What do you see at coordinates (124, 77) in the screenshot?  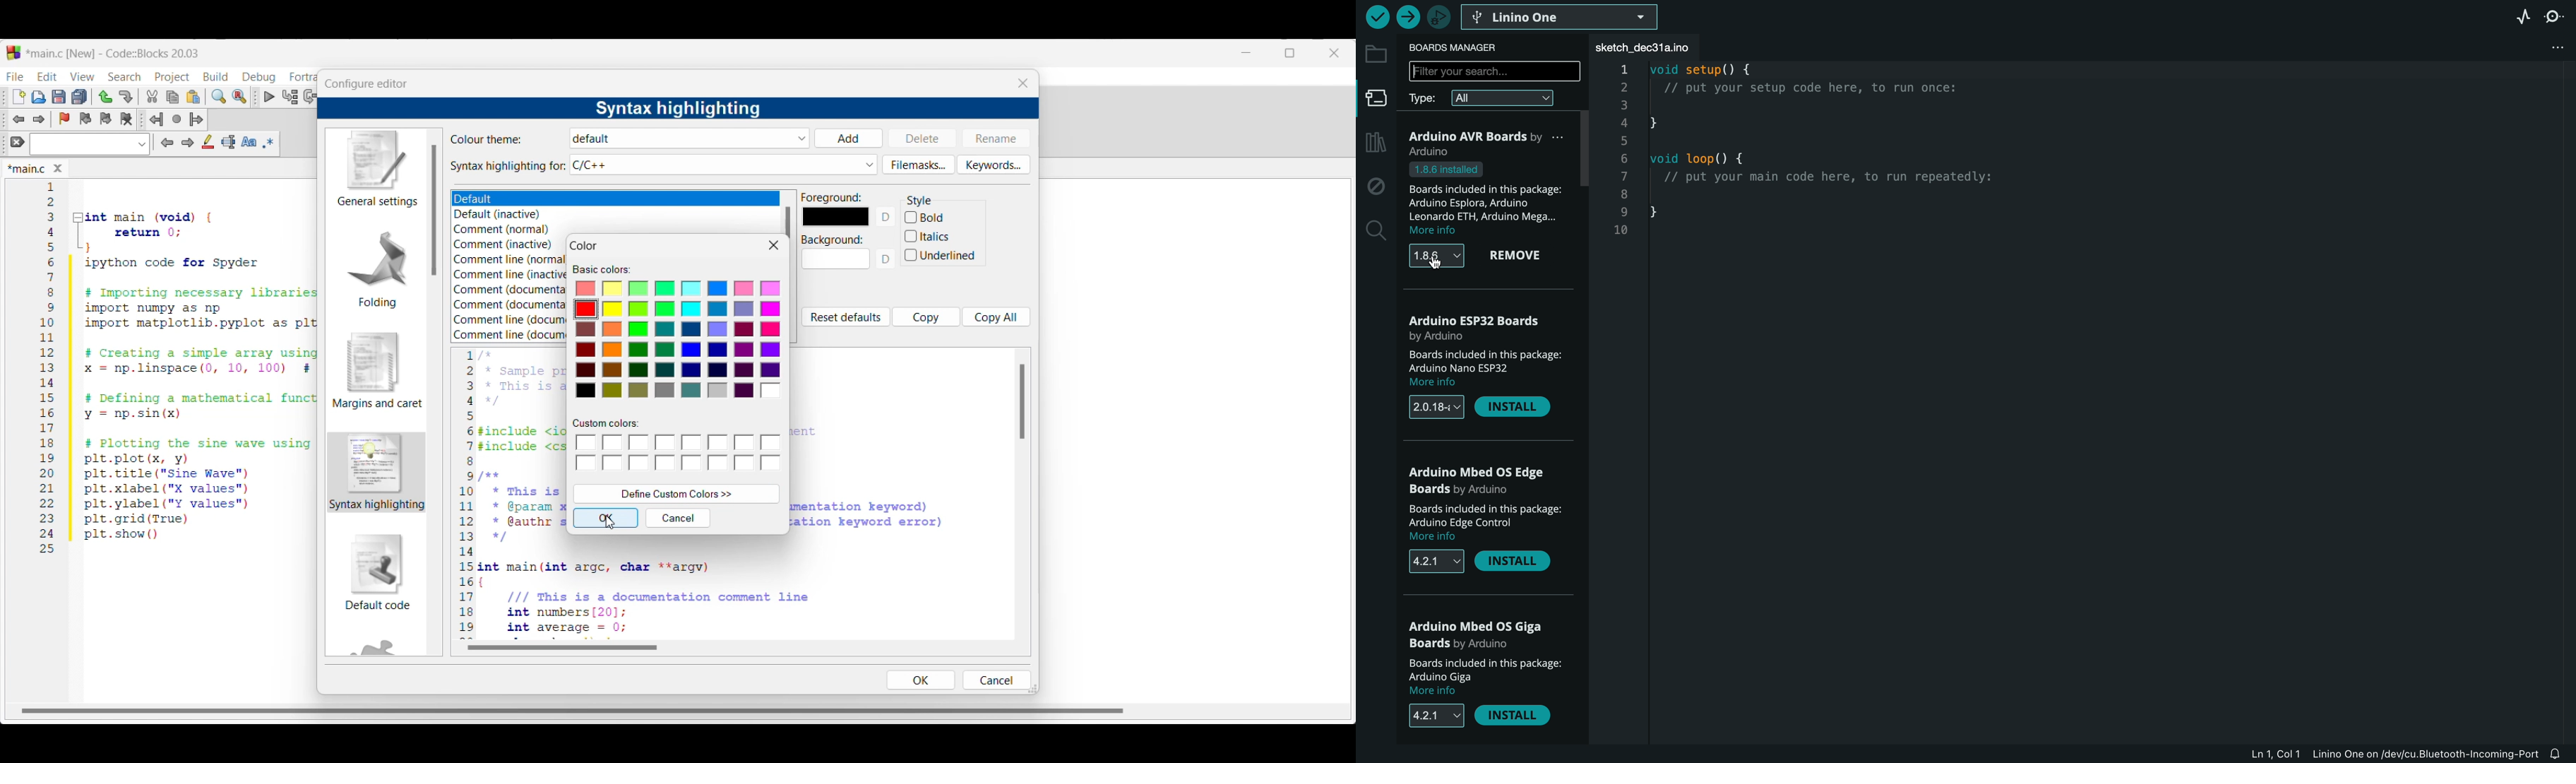 I see `Search menu` at bounding box center [124, 77].